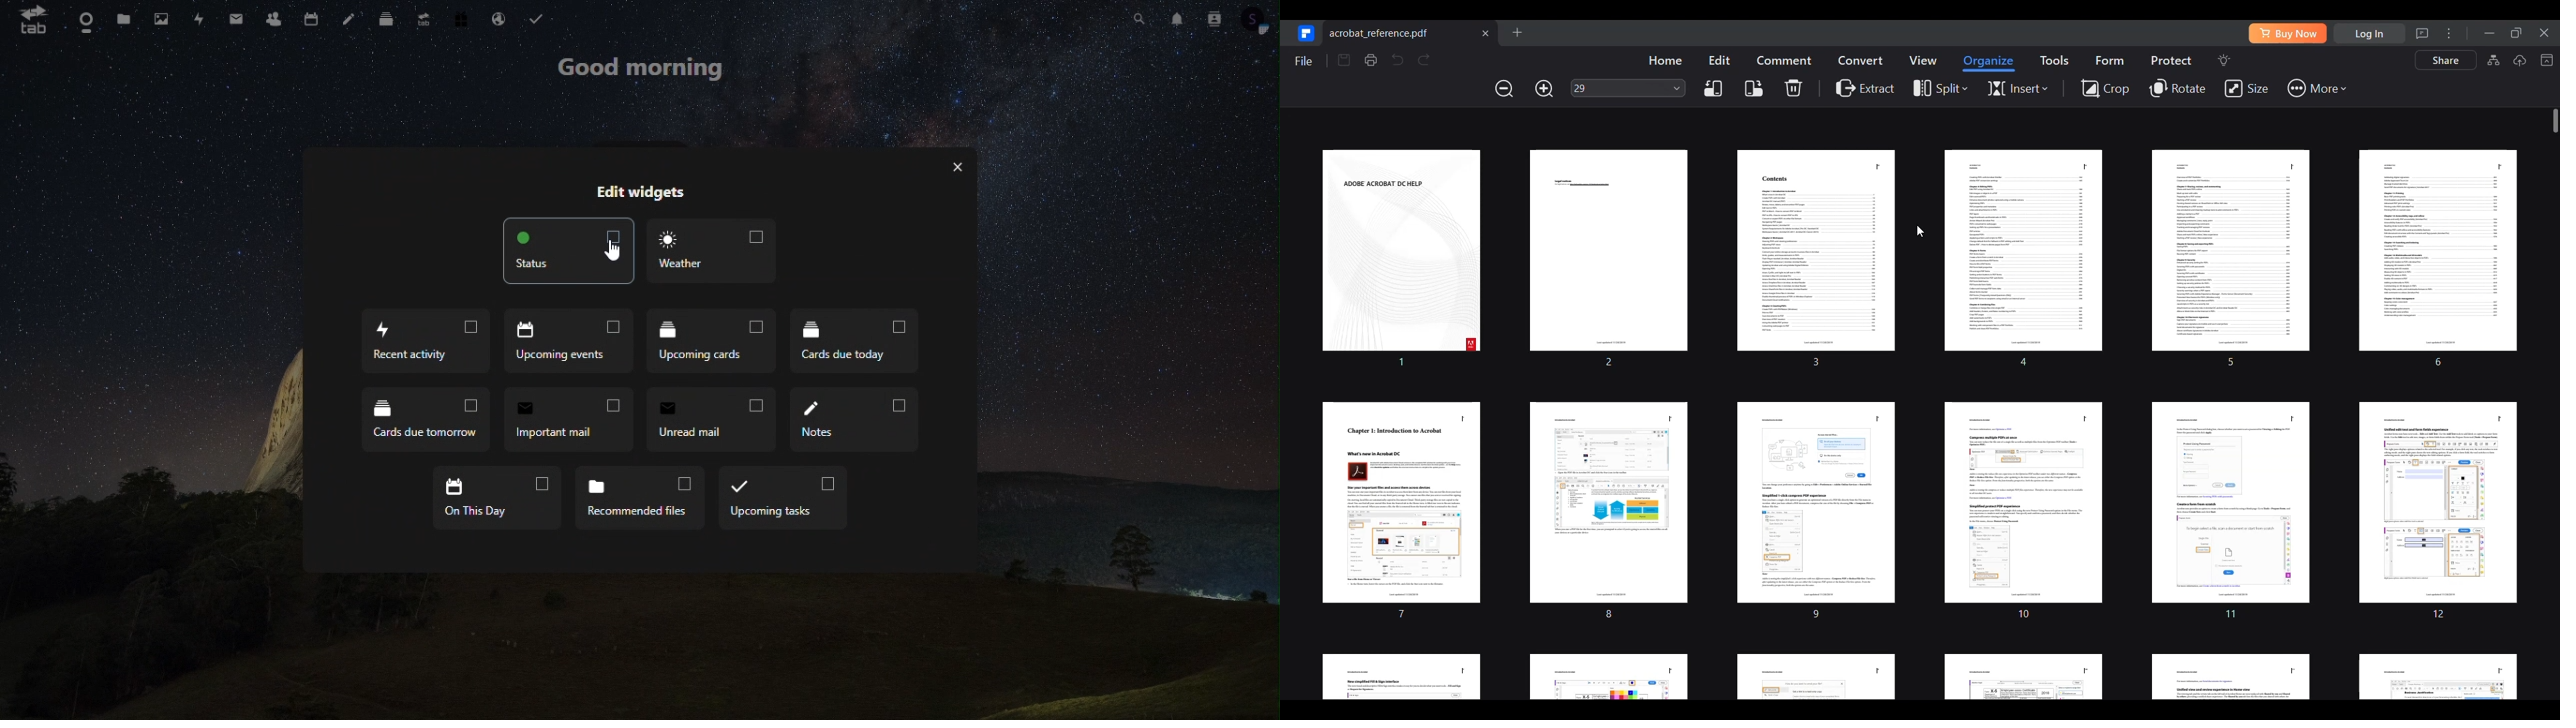 The image size is (2576, 728). What do you see at coordinates (424, 19) in the screenshot?
I see `upgrade` at bounding box center [424, 19].